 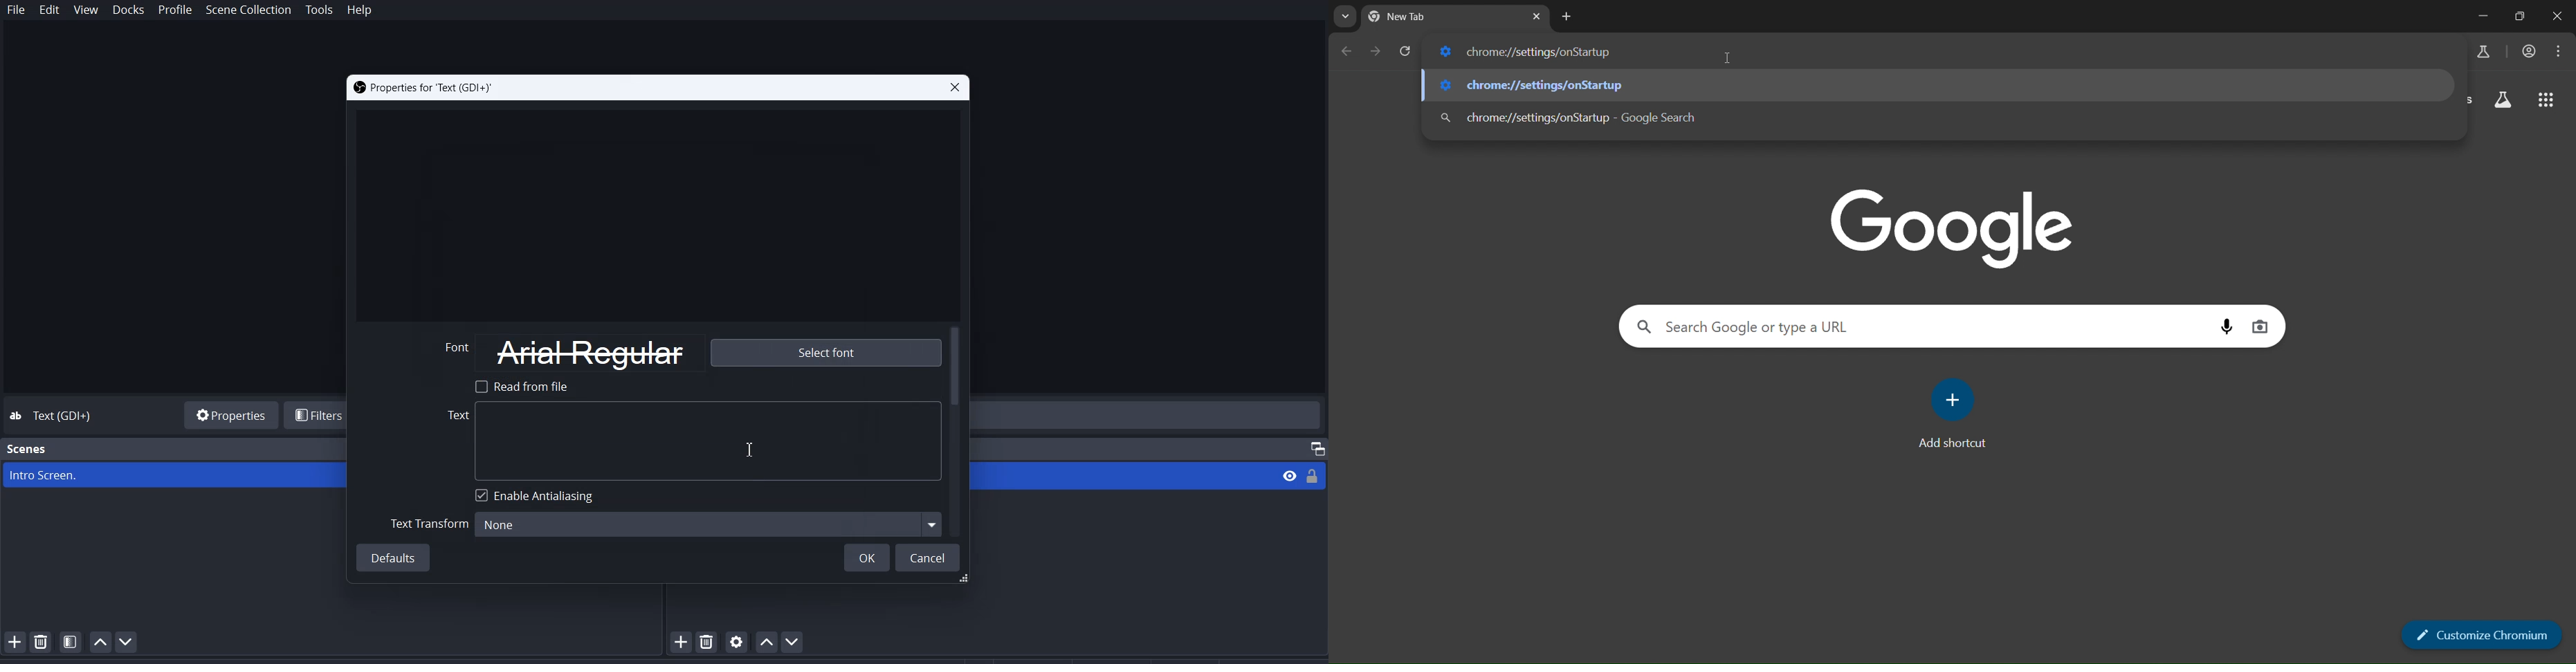 What do you see at coordinates (395, 557) in the screenshot?
I see `Defaults` at bounding box center [395, 557].